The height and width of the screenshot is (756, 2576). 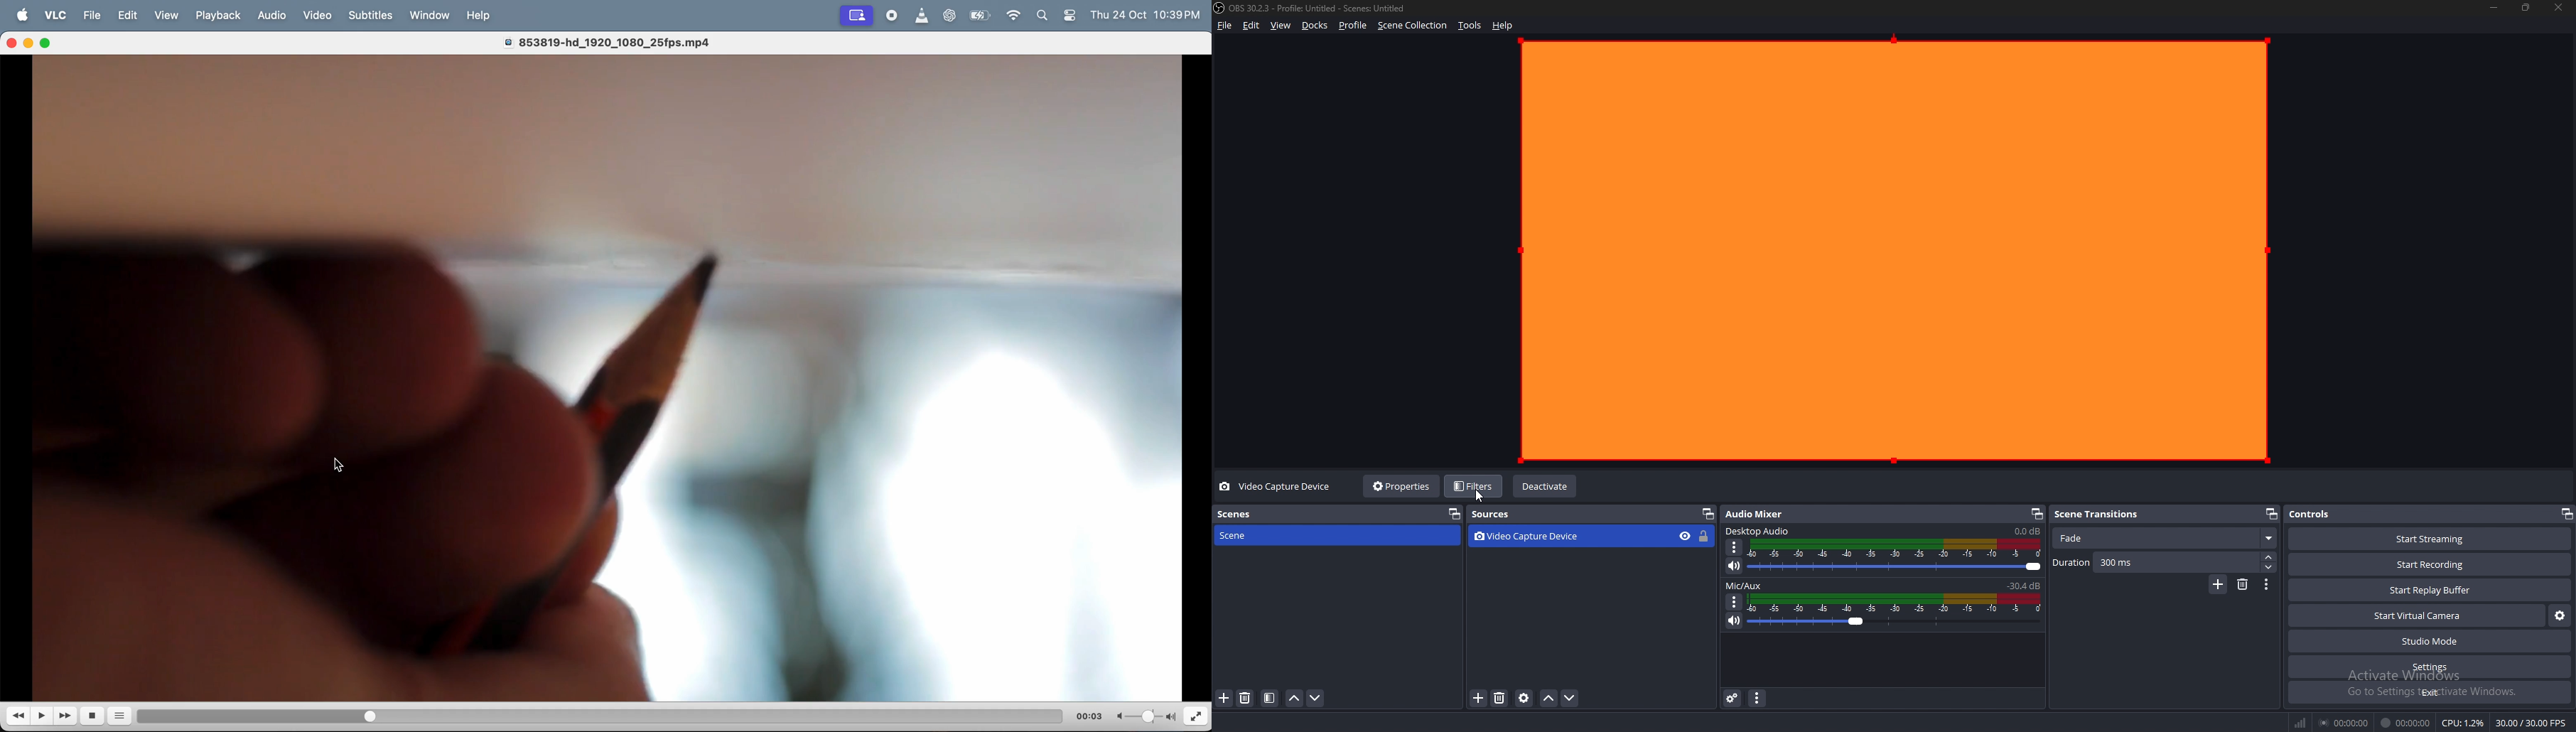 What do you see at coordinates (1270, 699) in the screenshot?
I see `filter` at bounding box center [1270, 699].